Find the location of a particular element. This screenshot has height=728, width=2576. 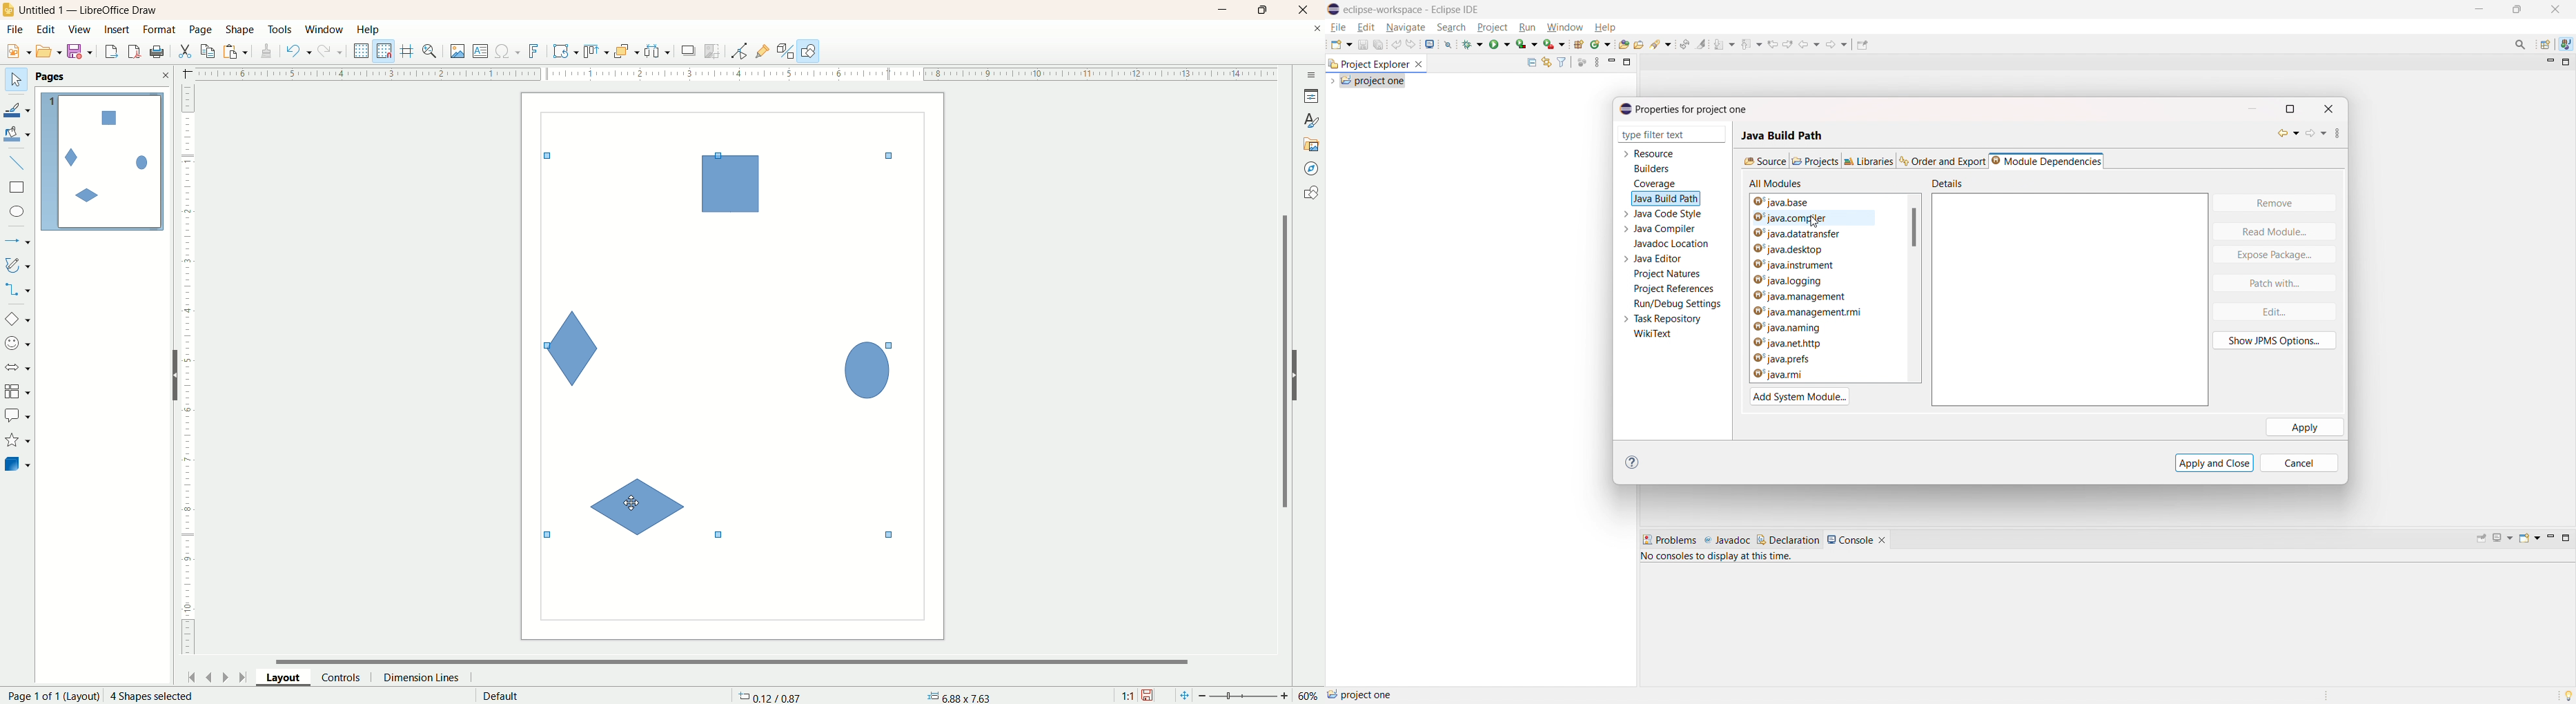

minimize is located at coordinates (1223, 10).